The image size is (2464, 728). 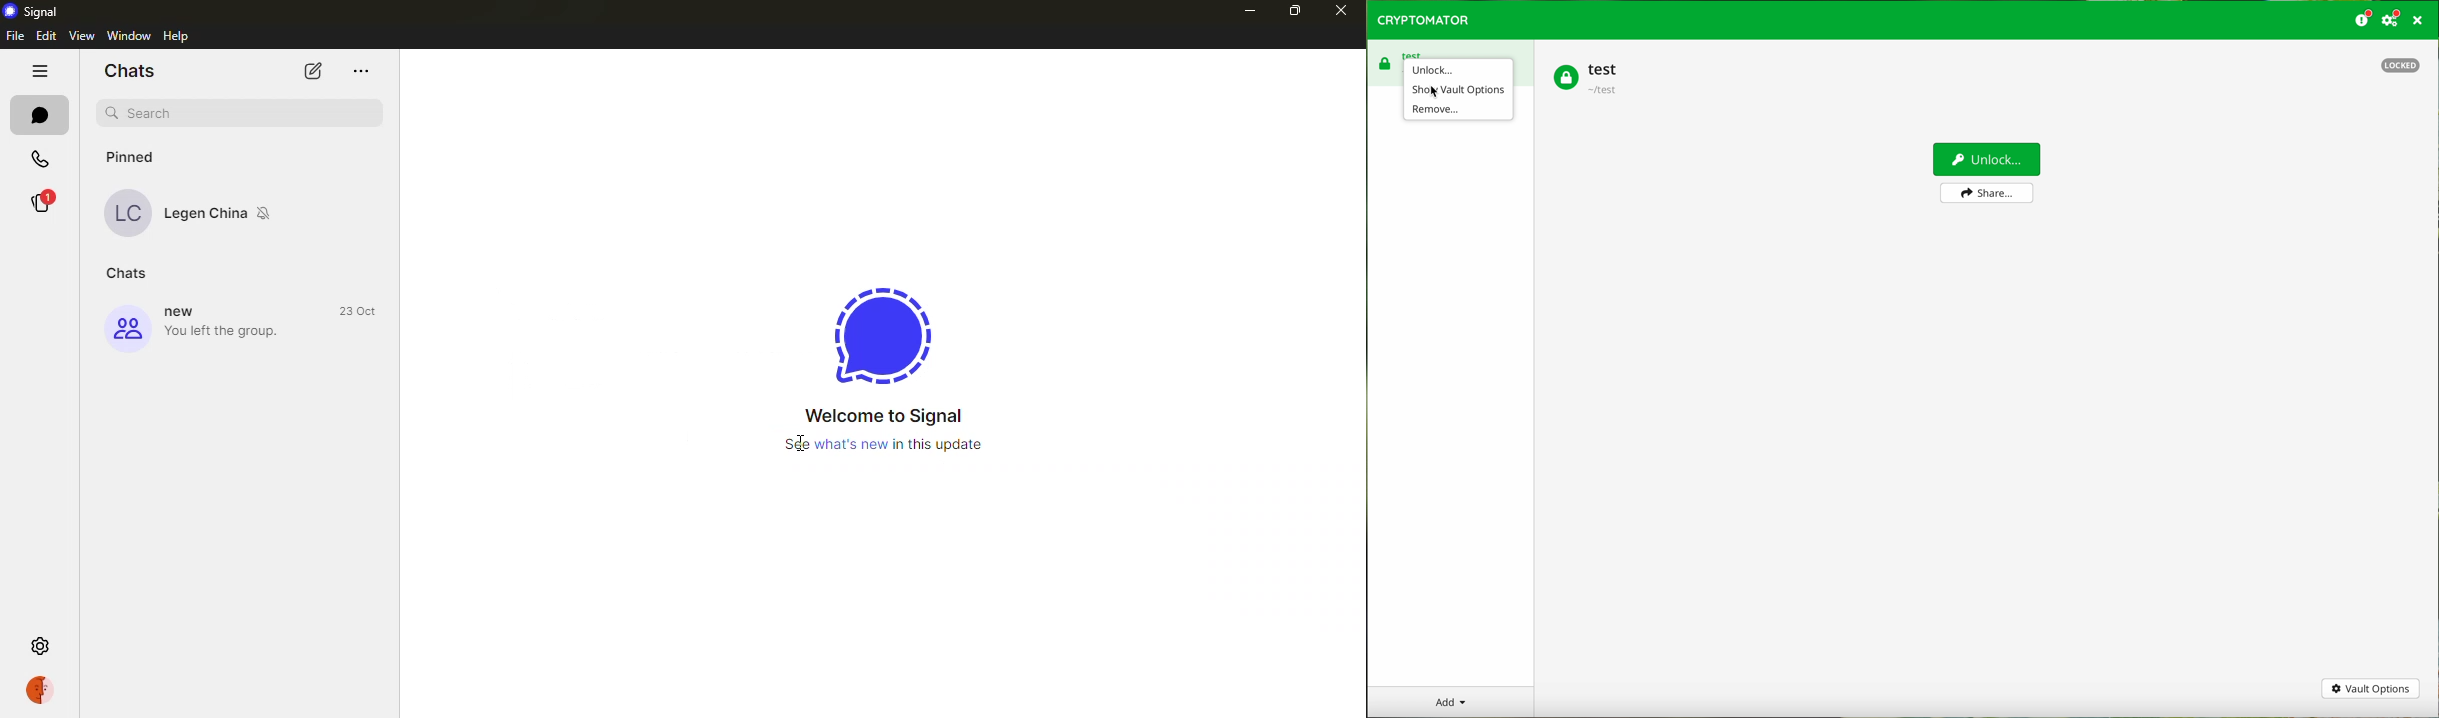 What do you see at coordinates (39, 71) in the screenshot?
I see `hide tabs` at bounding box center [39, 71].